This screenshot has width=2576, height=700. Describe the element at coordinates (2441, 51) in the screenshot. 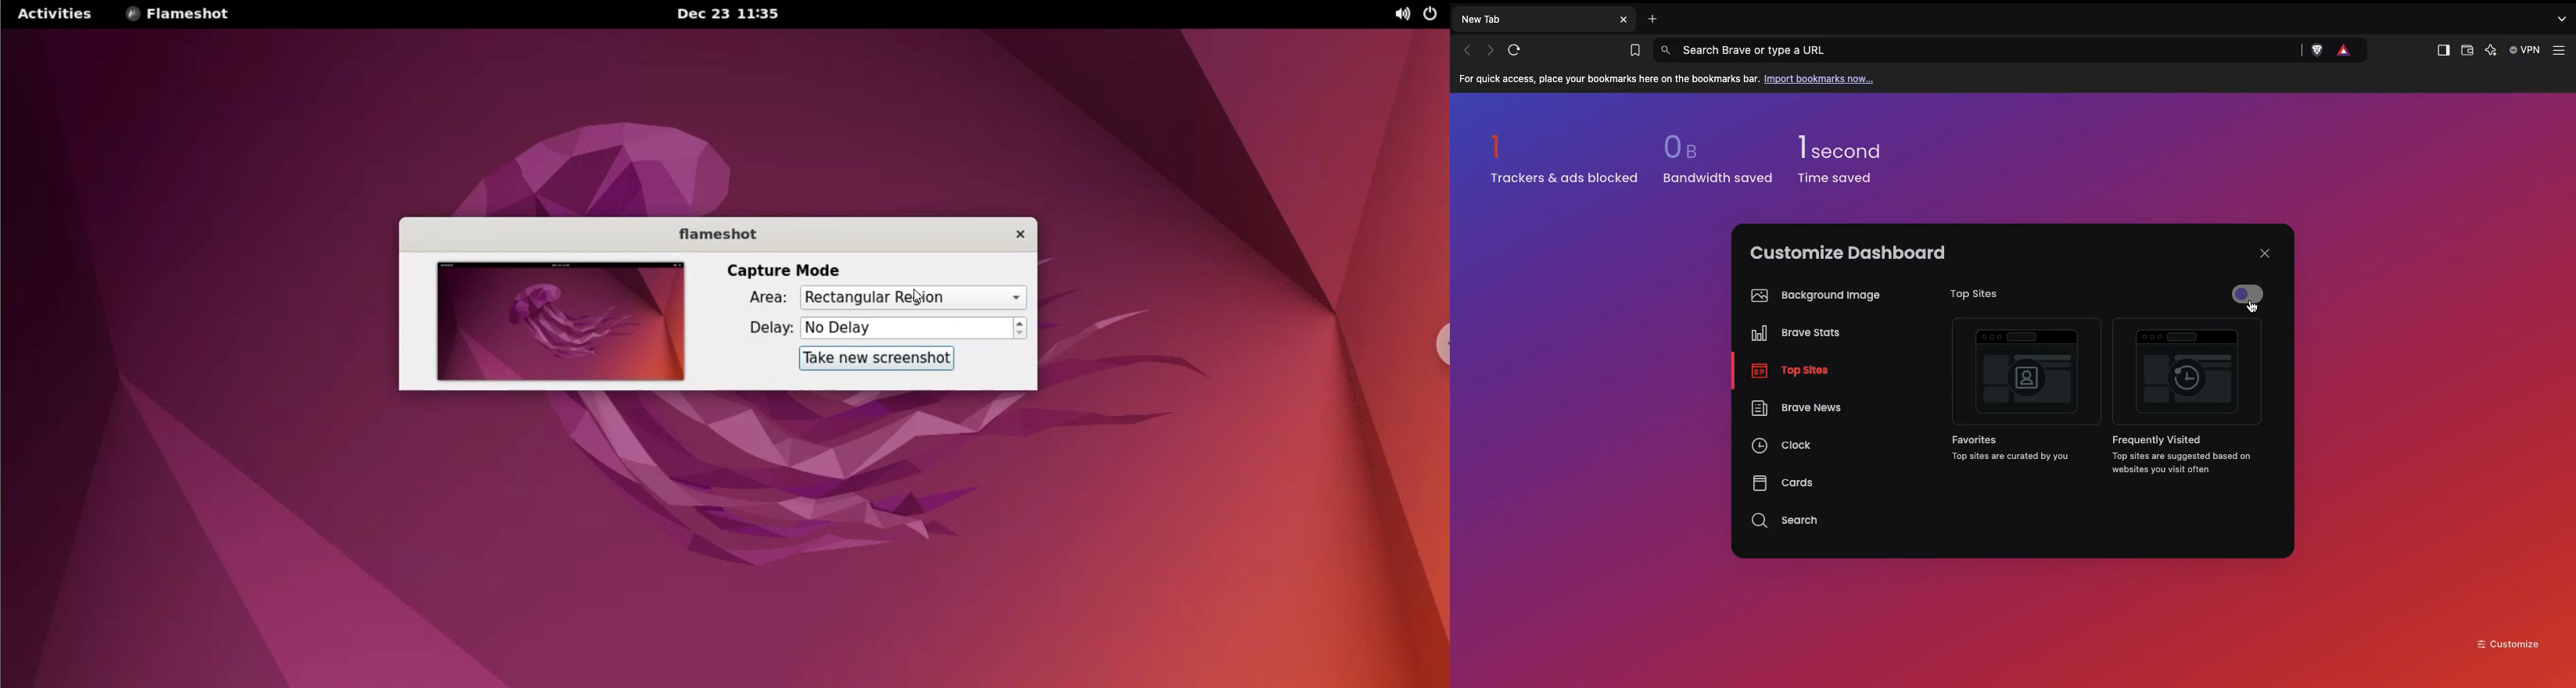

I see `Sidebar` at that location.